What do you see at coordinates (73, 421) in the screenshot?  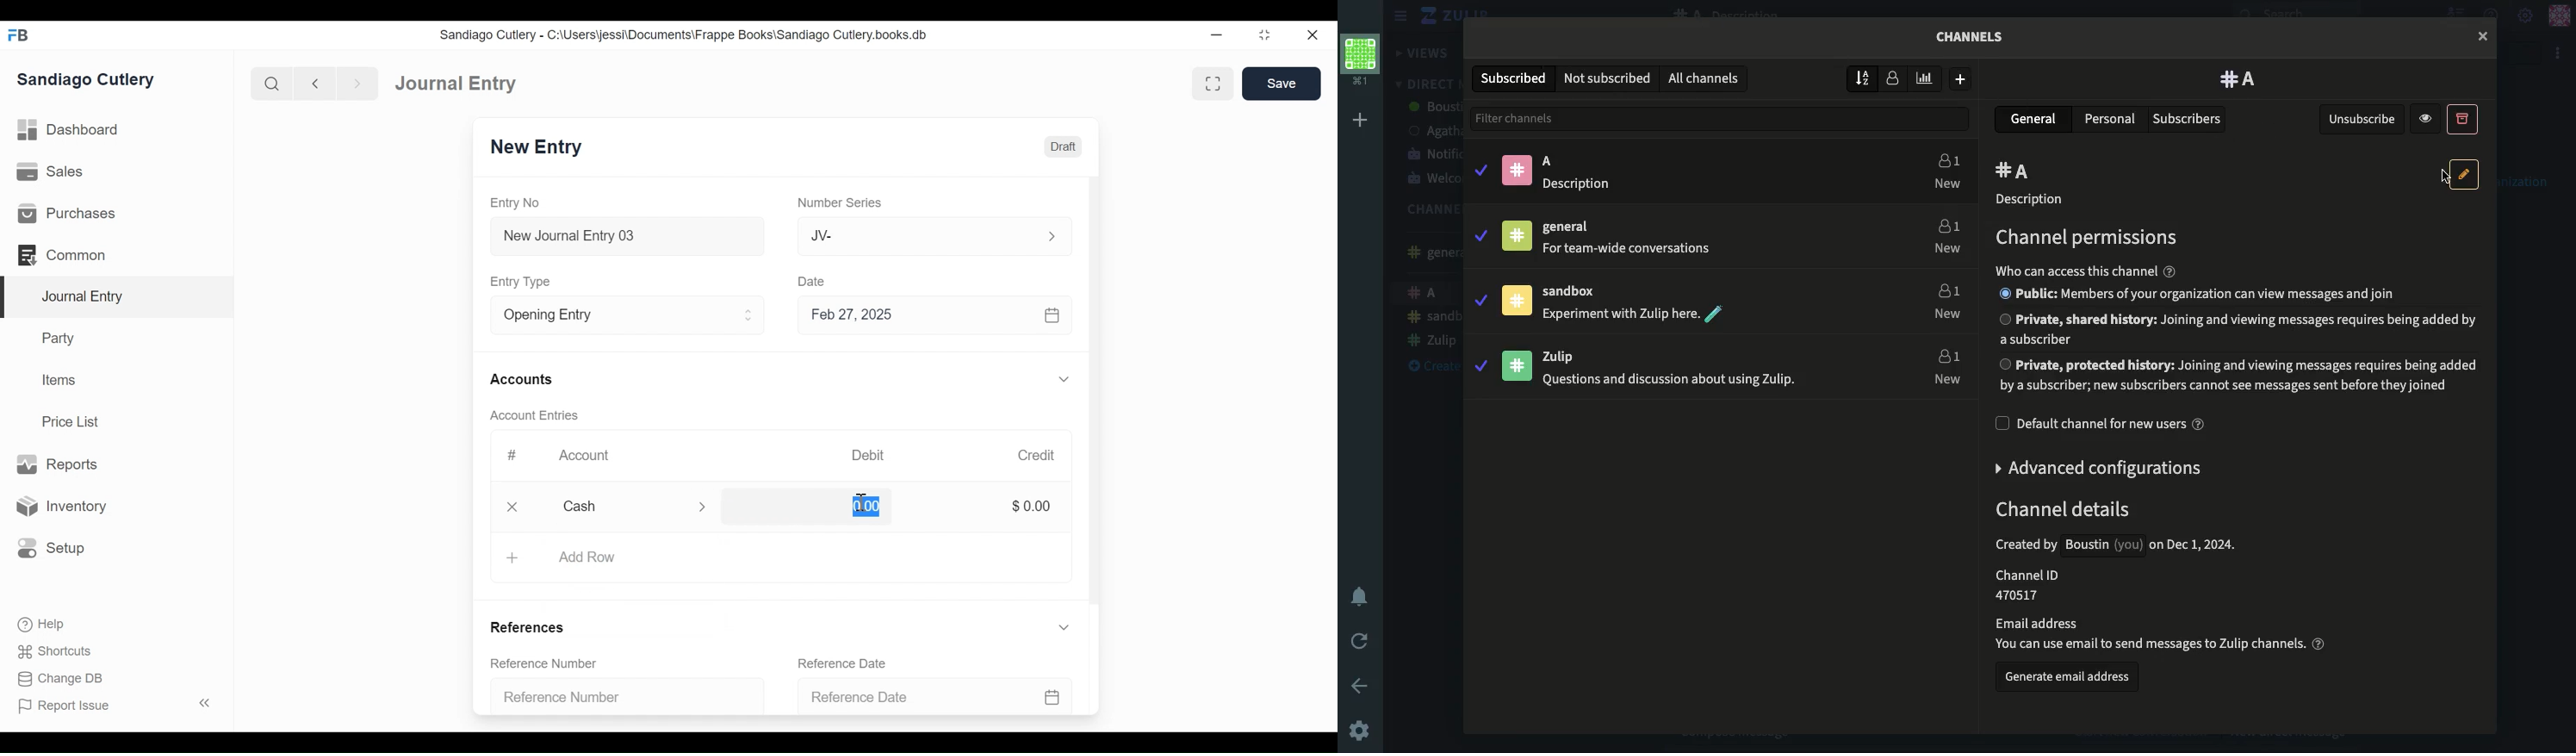 I see `Price List` at bounding box center [73, 421].